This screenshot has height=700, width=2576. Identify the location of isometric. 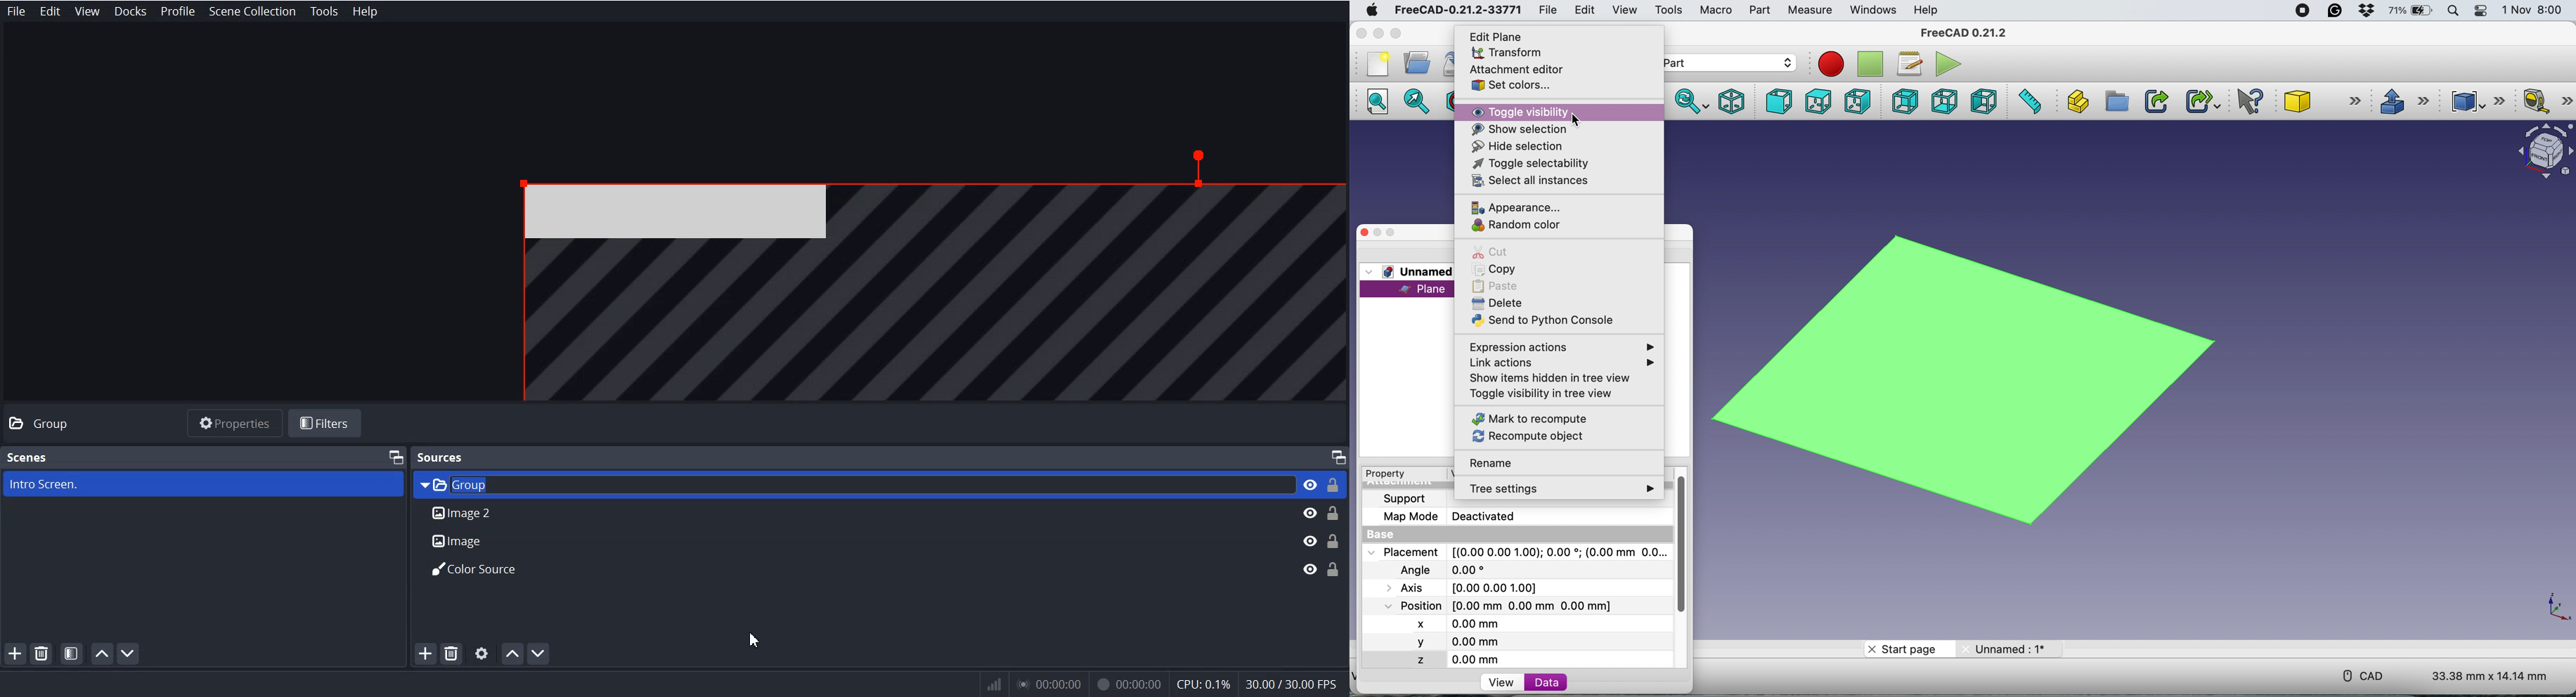
(1731, 103).